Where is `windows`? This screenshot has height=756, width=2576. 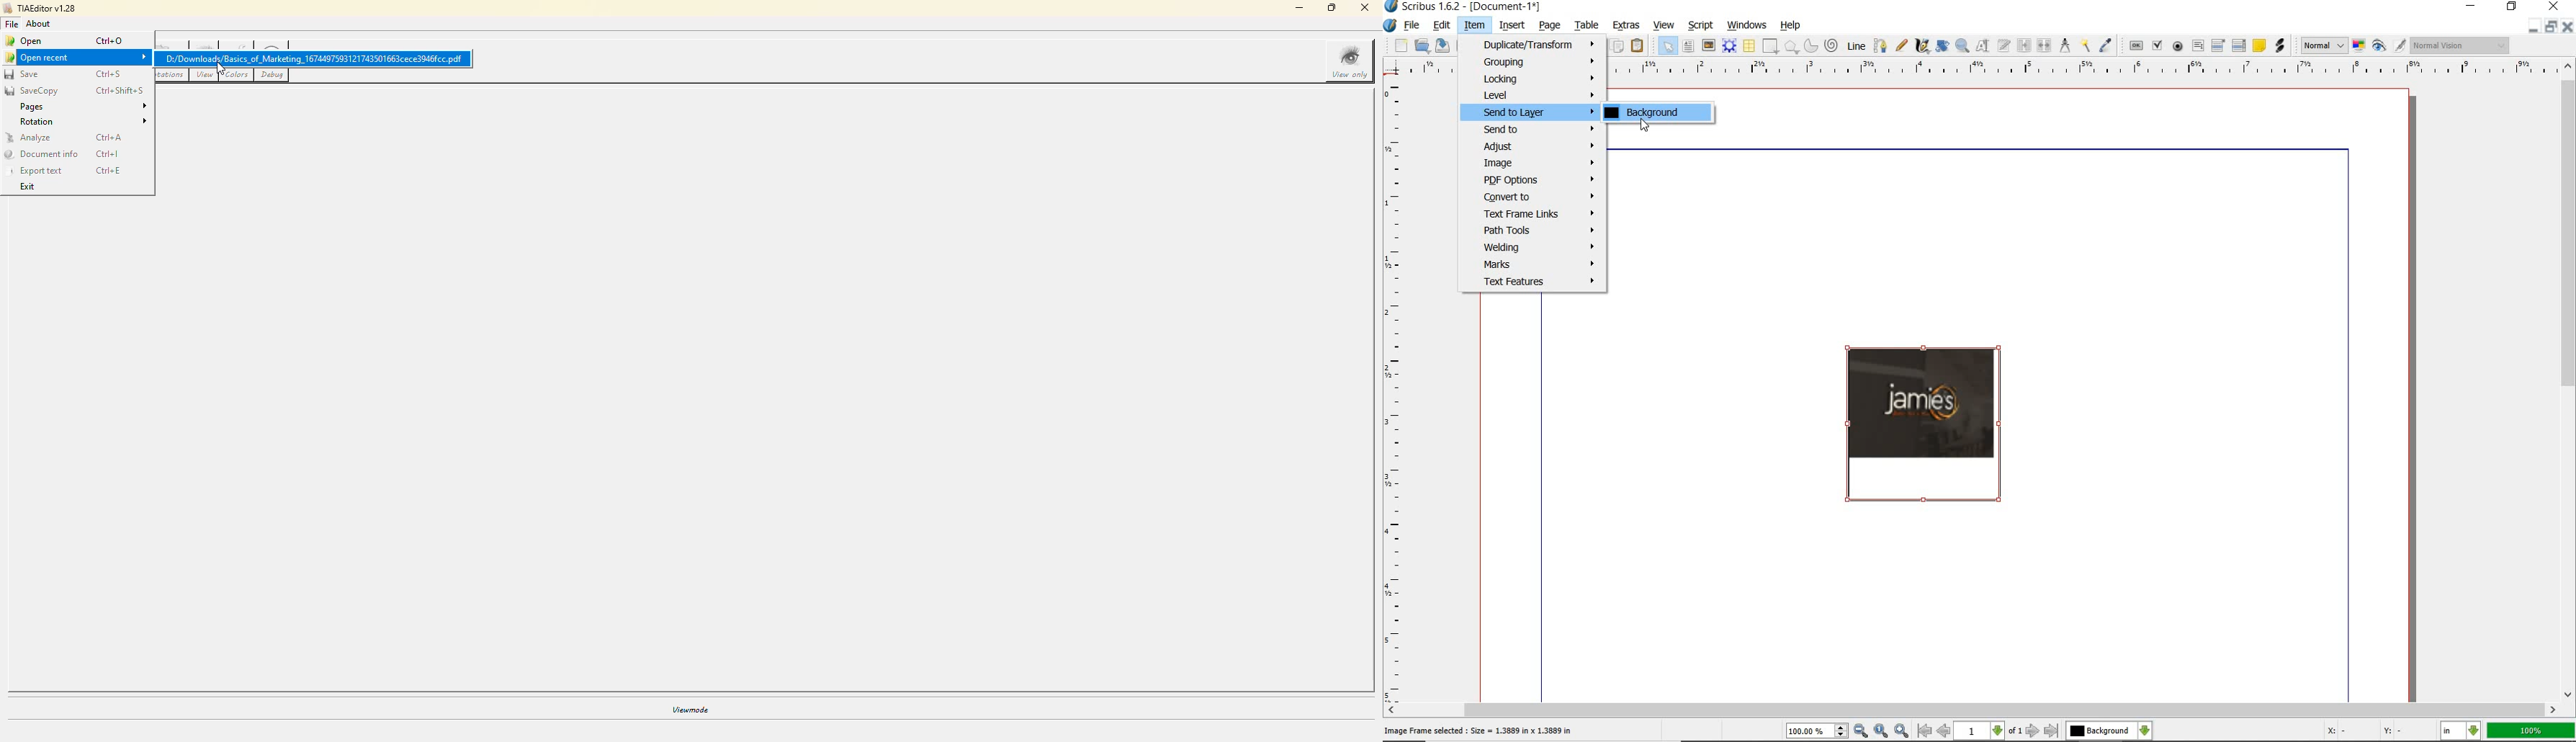 windows is located at coordinates (1749, 24).